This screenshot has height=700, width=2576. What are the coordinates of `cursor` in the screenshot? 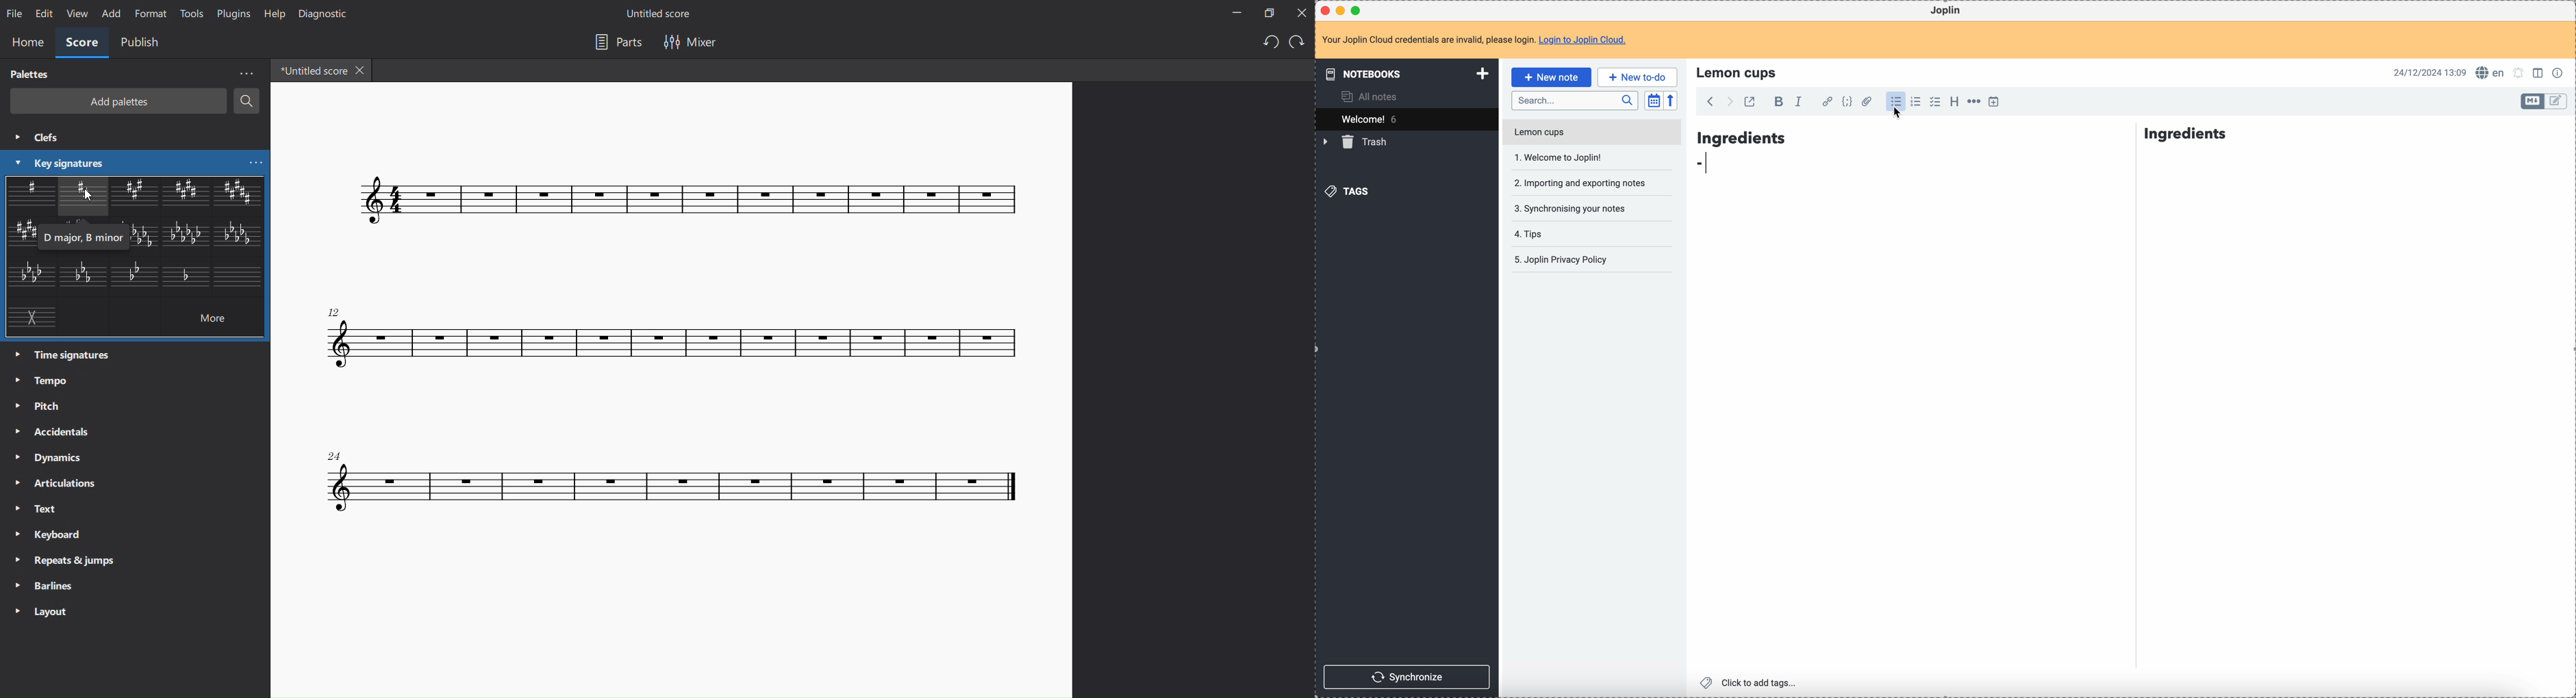 It's located at (1899, 117).